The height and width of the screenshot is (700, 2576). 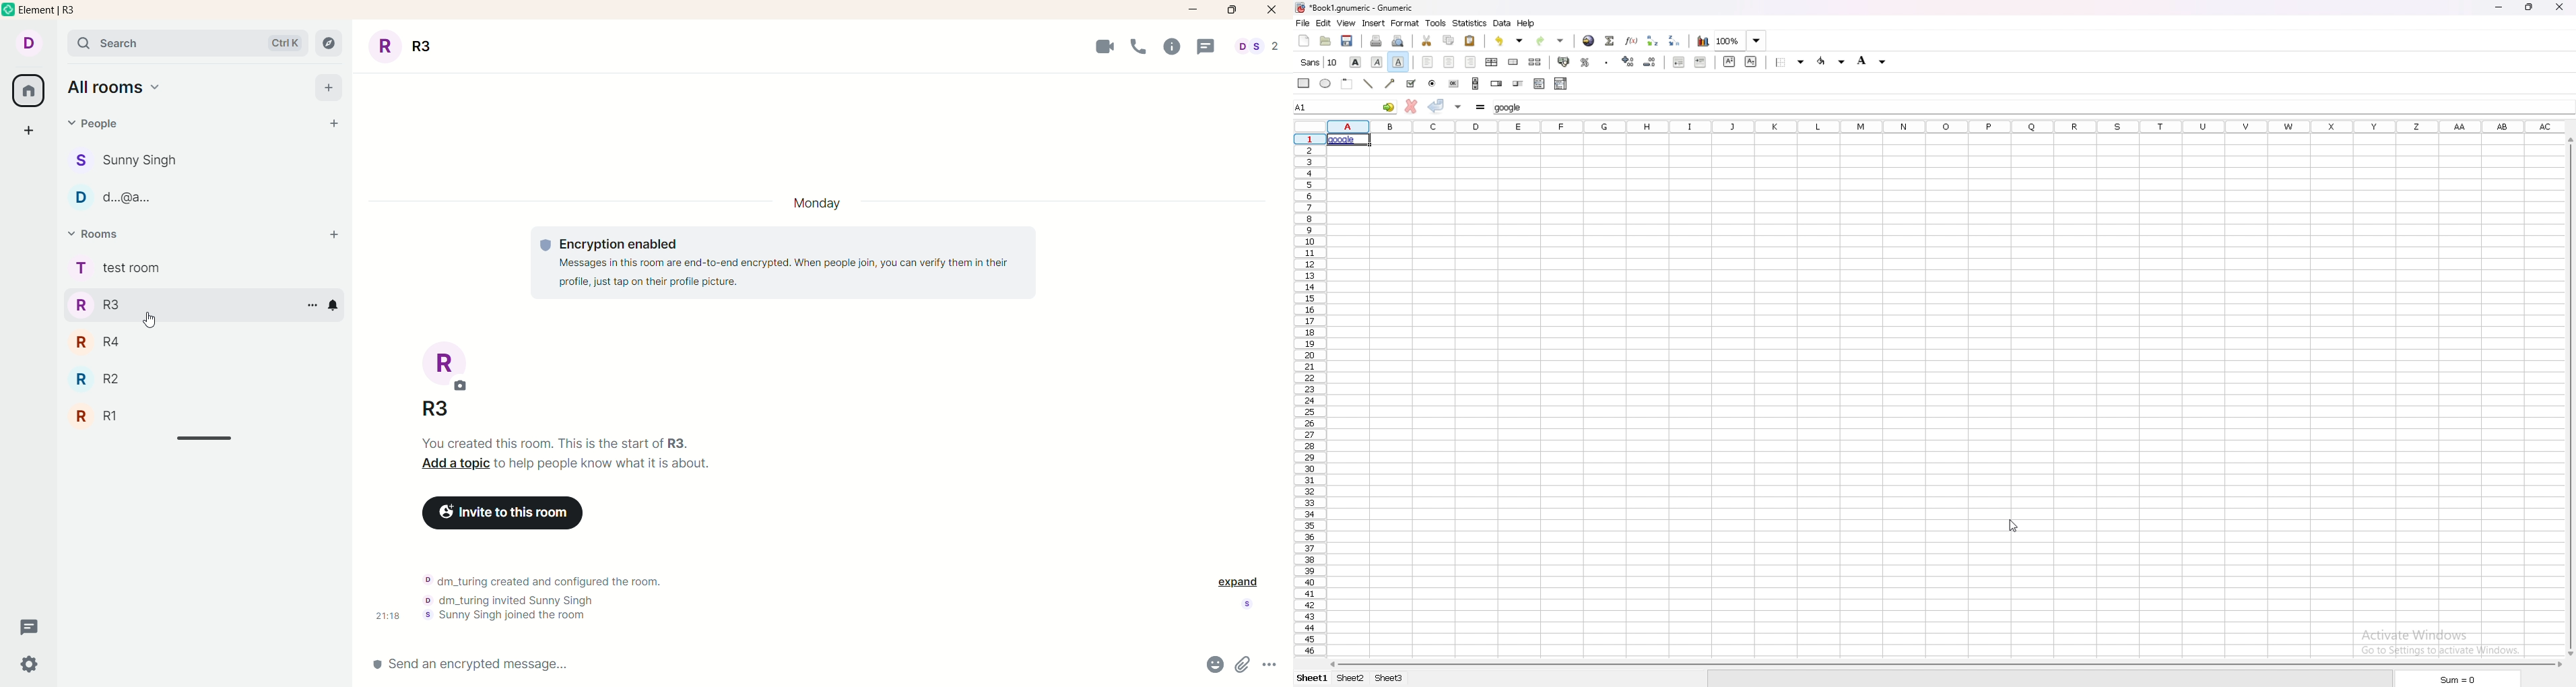 I want to click on save, so click(x=1349, y=41).